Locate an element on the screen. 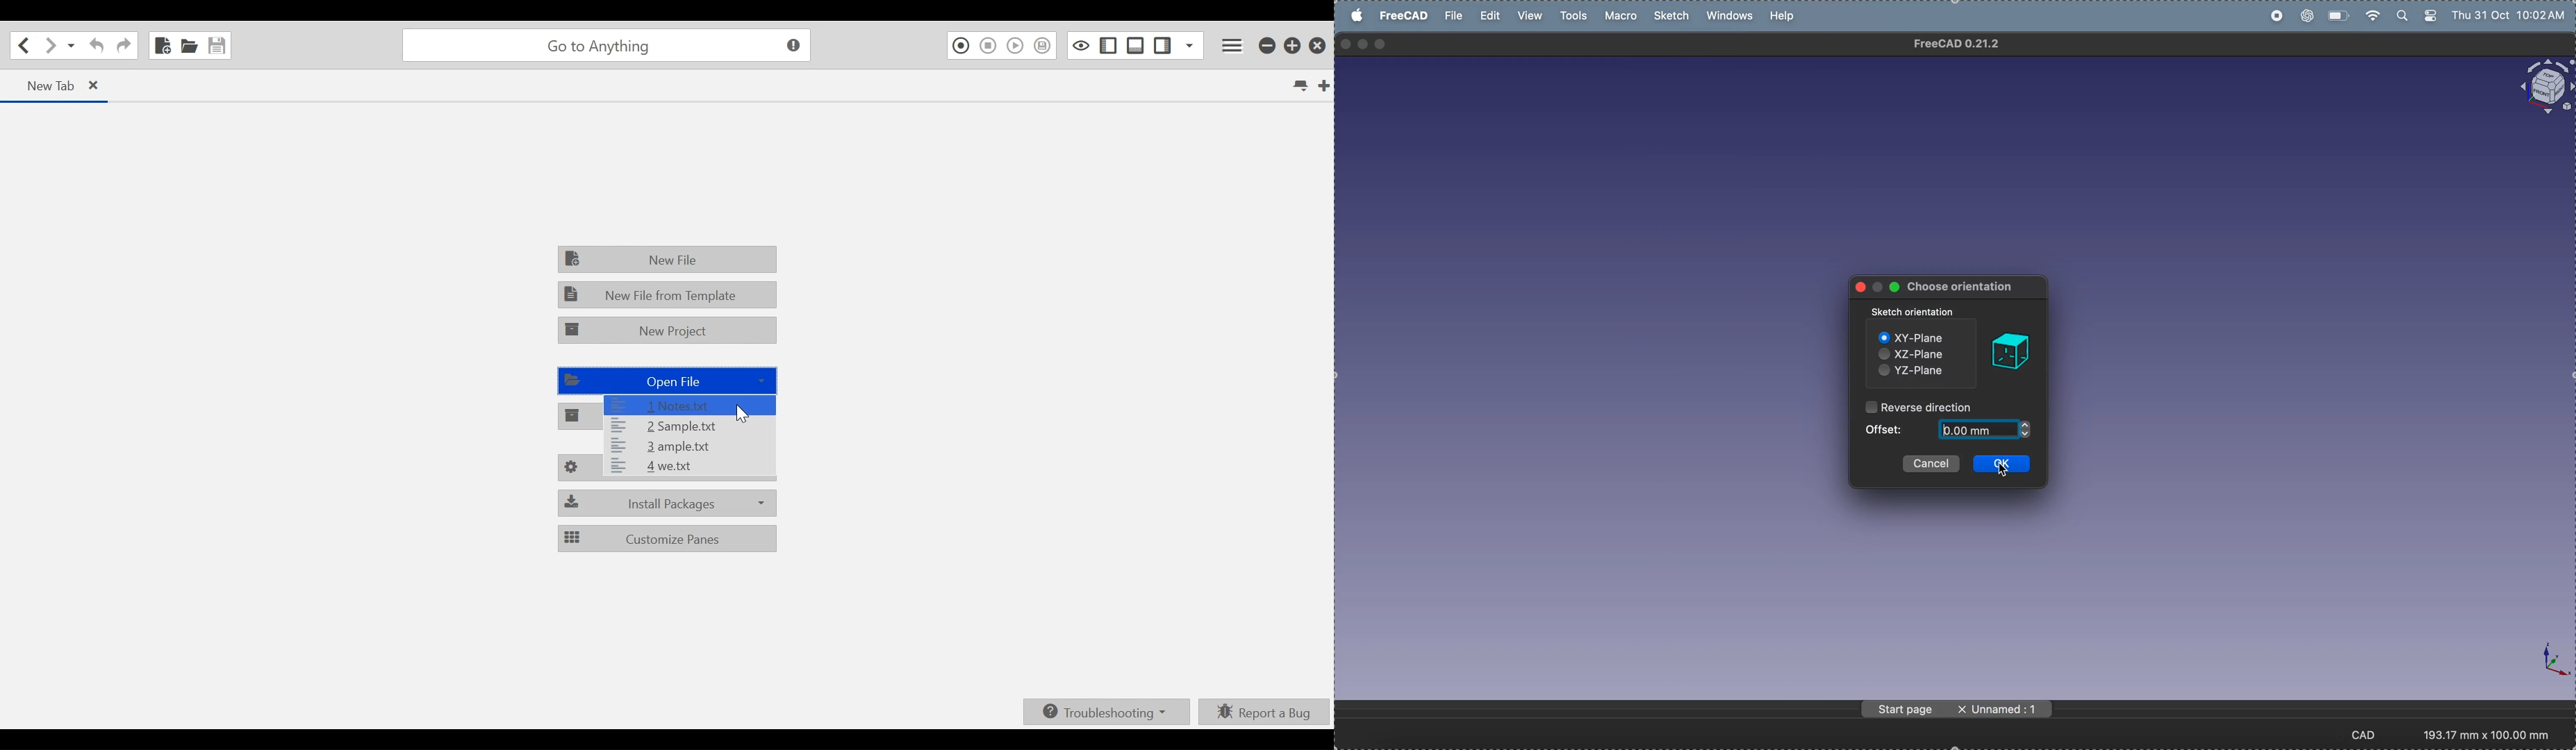 This screenshot has height=756, width=2576. 4 we.txt is located at coordinates (688, 469).